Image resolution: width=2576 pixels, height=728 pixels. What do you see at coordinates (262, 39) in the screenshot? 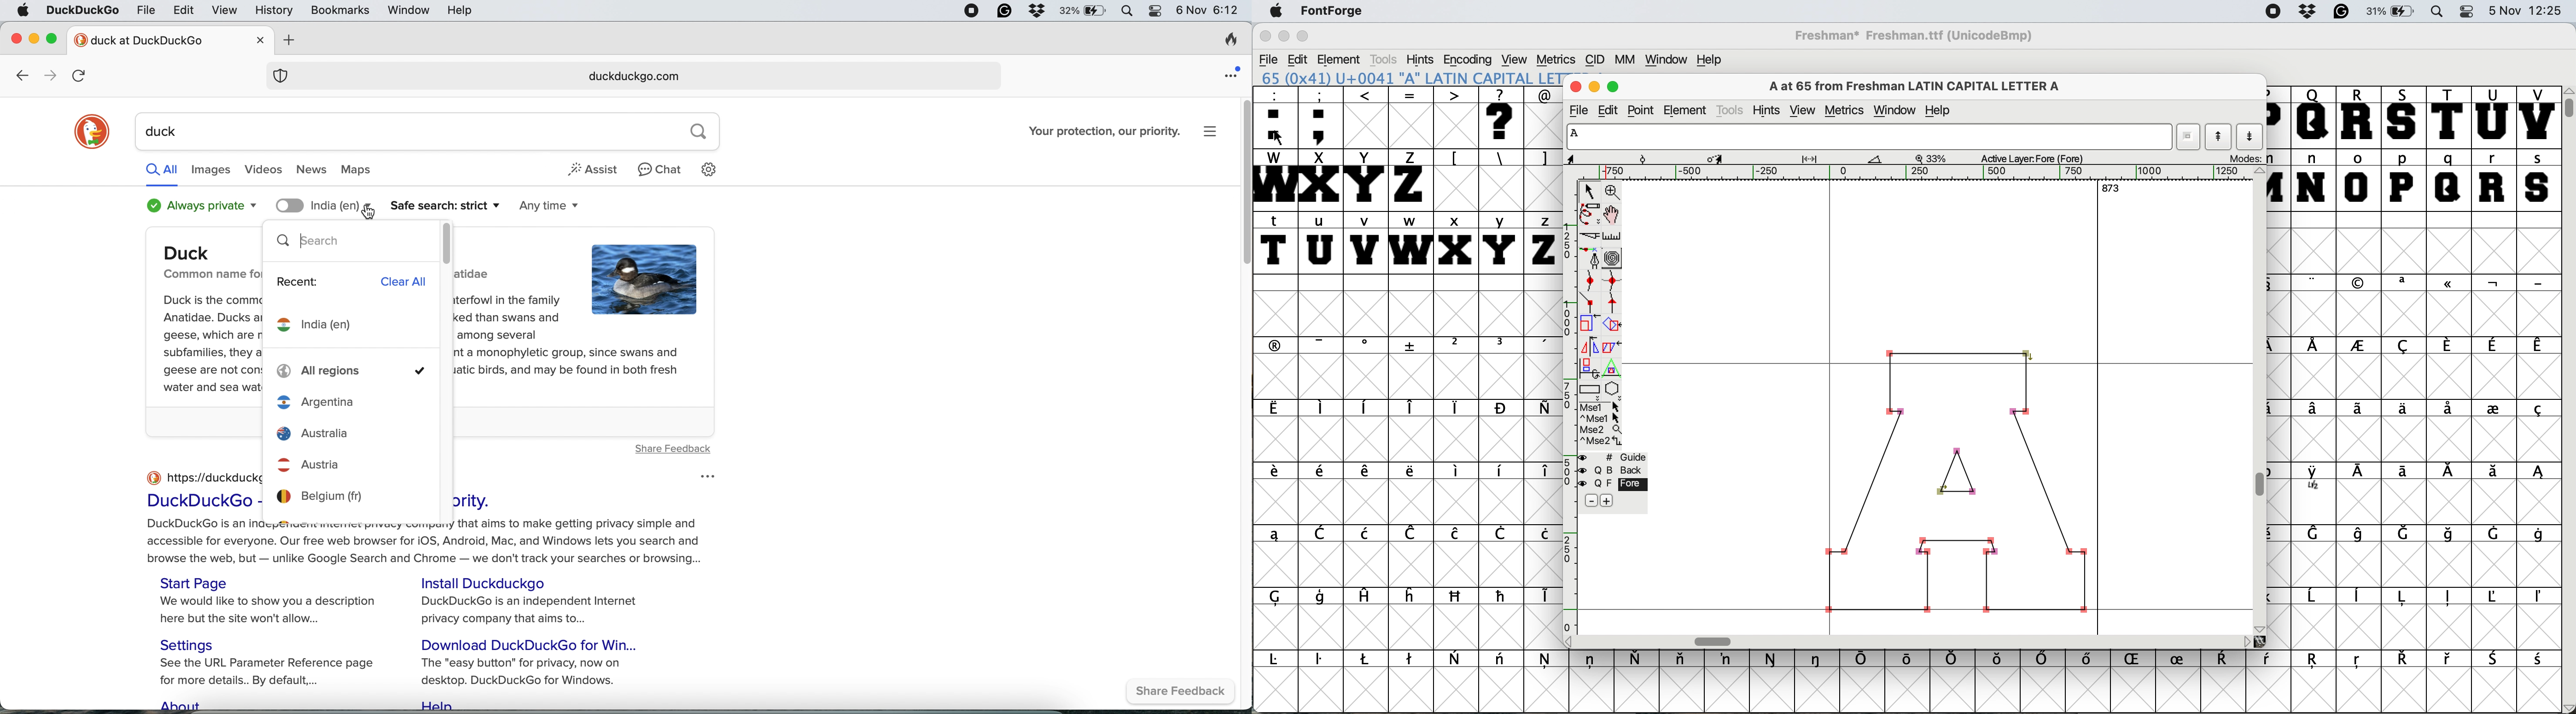
I see `close` at bounding box center [262, 39].